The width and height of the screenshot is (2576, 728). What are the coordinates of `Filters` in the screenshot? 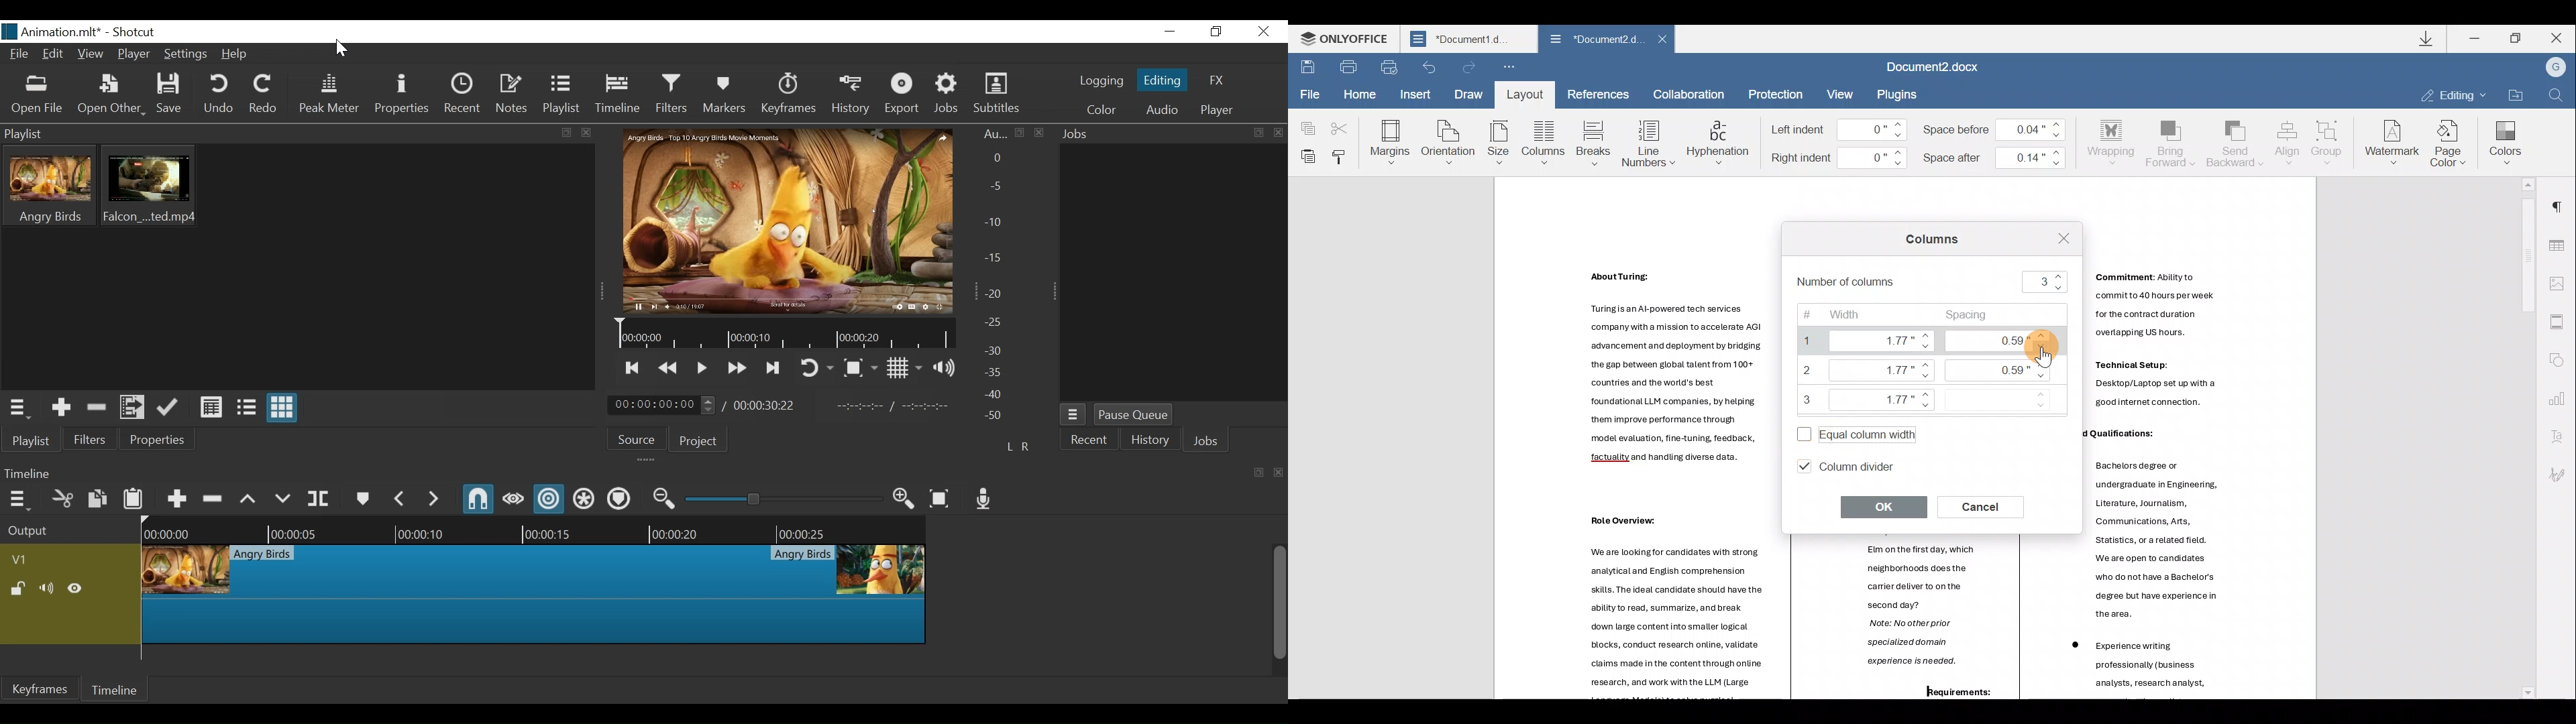 It's located at (92, 438).